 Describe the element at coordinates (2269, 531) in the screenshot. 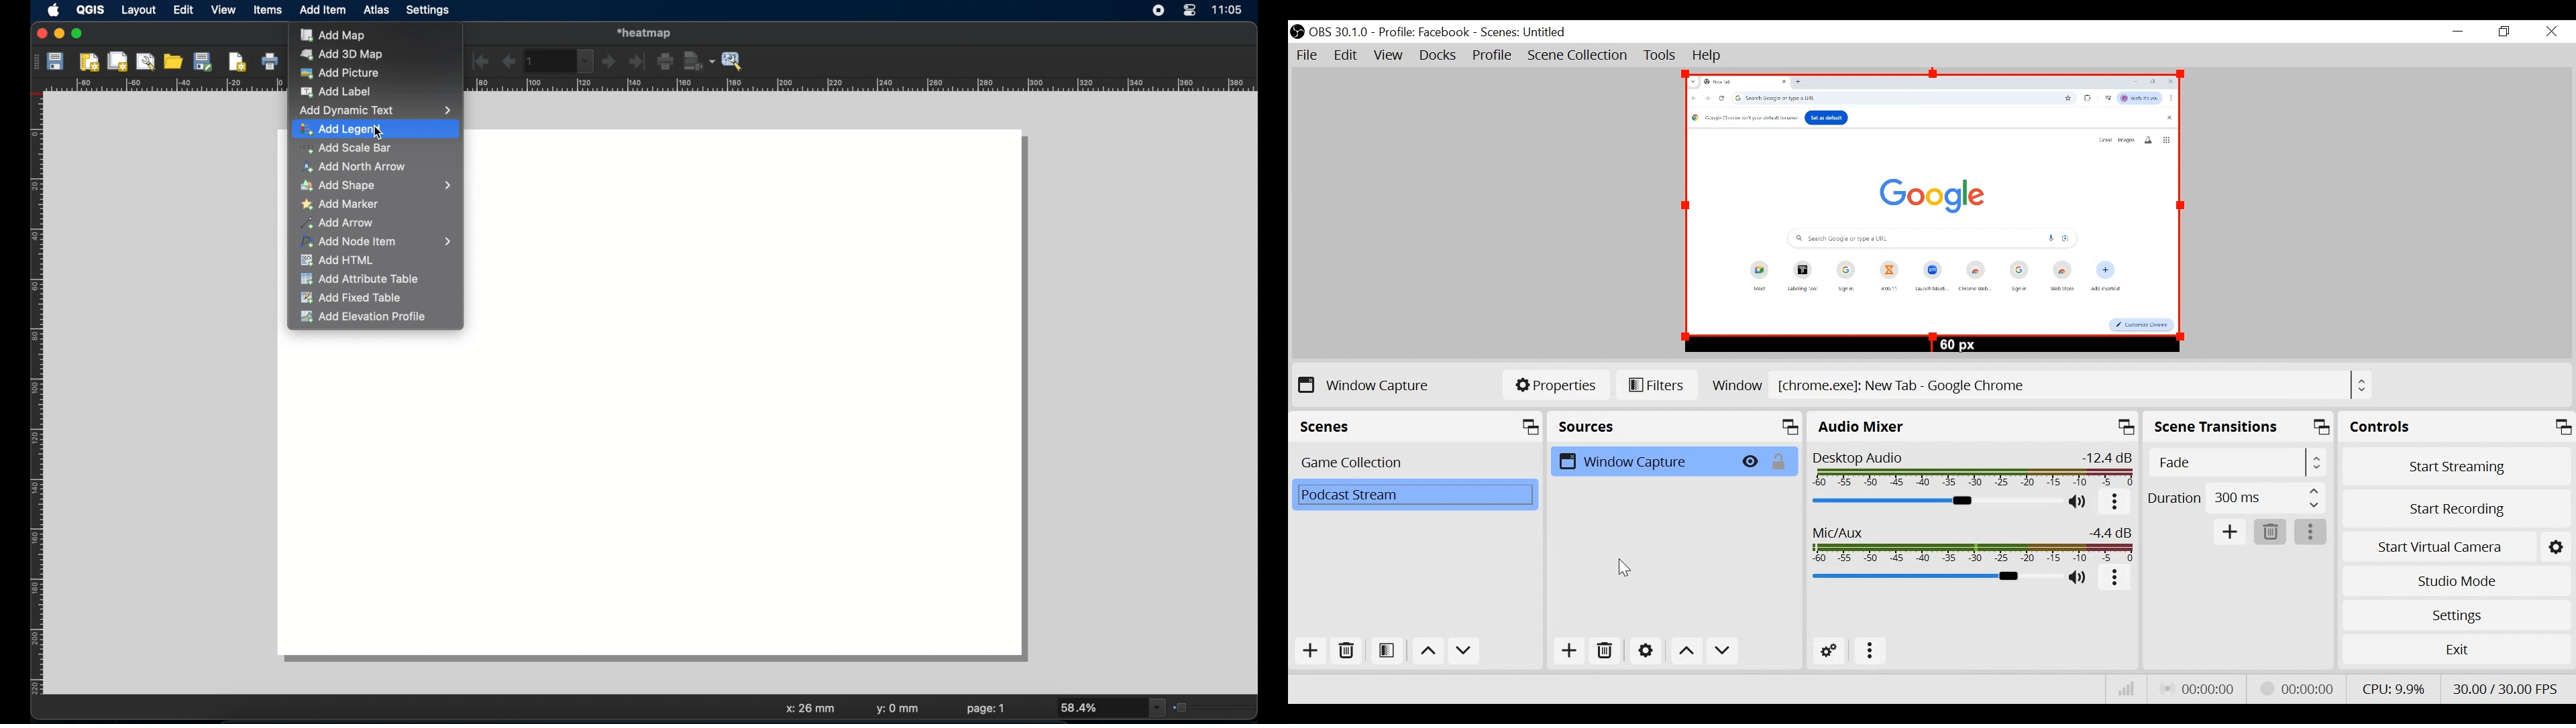

I see `Remove` at that location.